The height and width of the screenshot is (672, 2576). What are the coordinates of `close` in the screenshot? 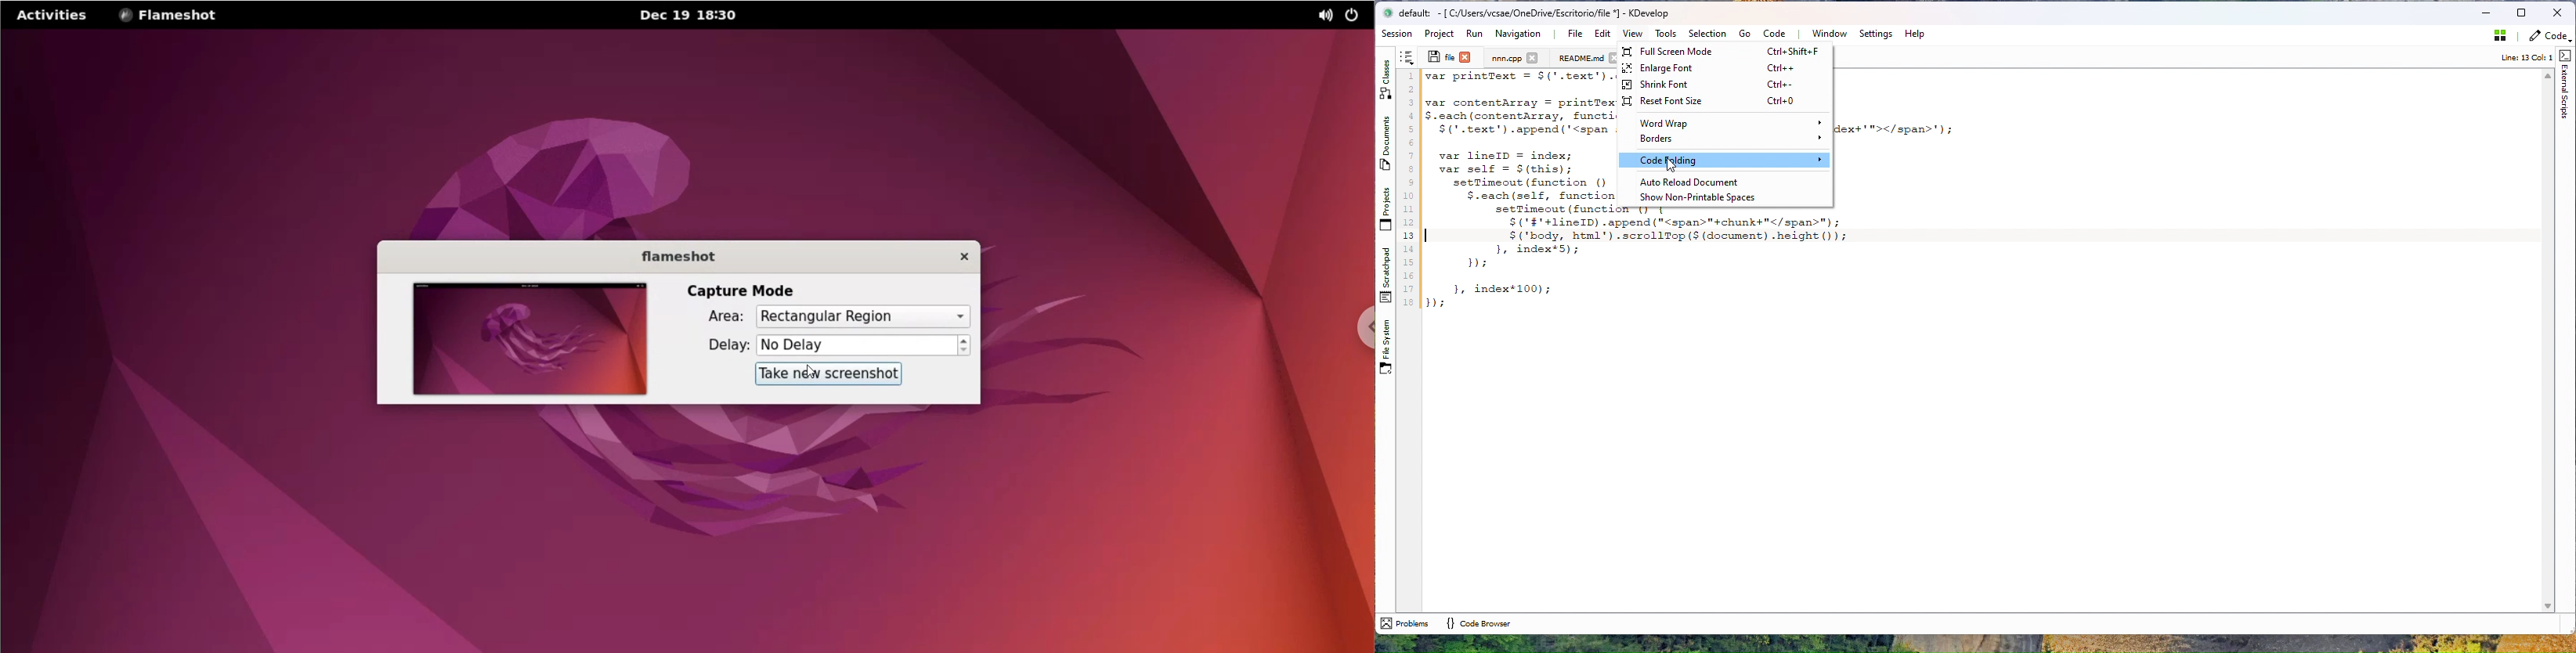 It's located at (955, 256).